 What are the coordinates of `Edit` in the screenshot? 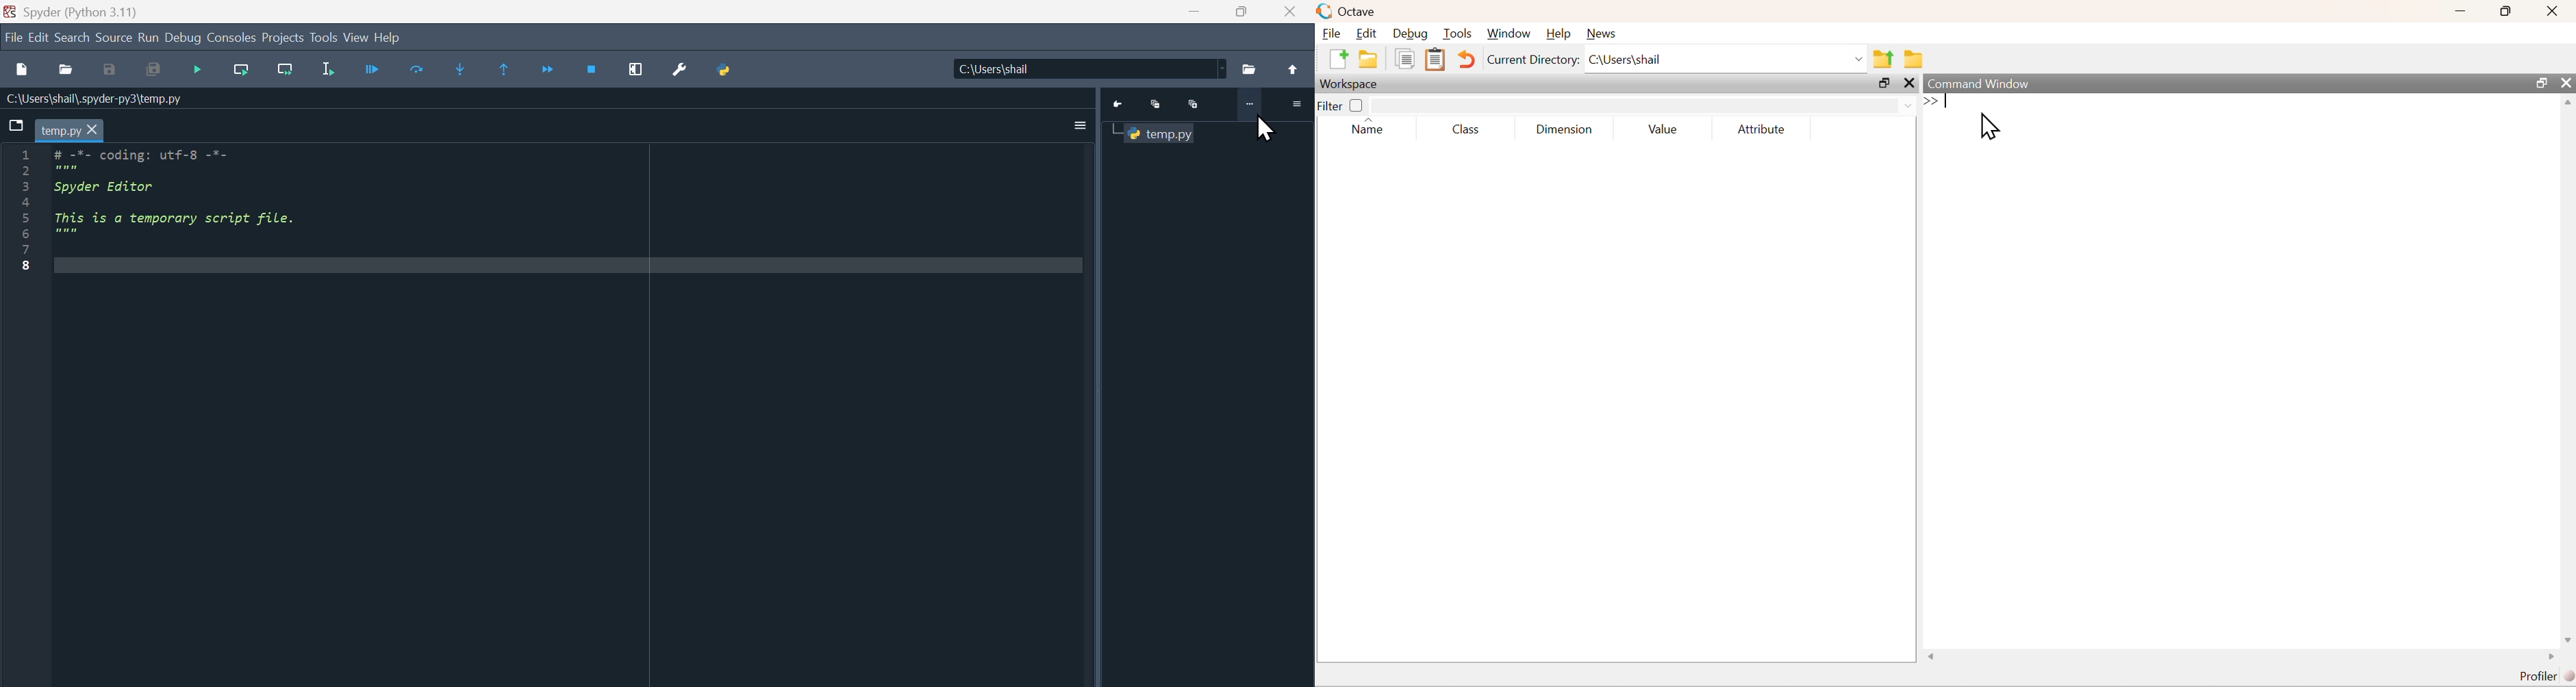 It's located at (39, 39).